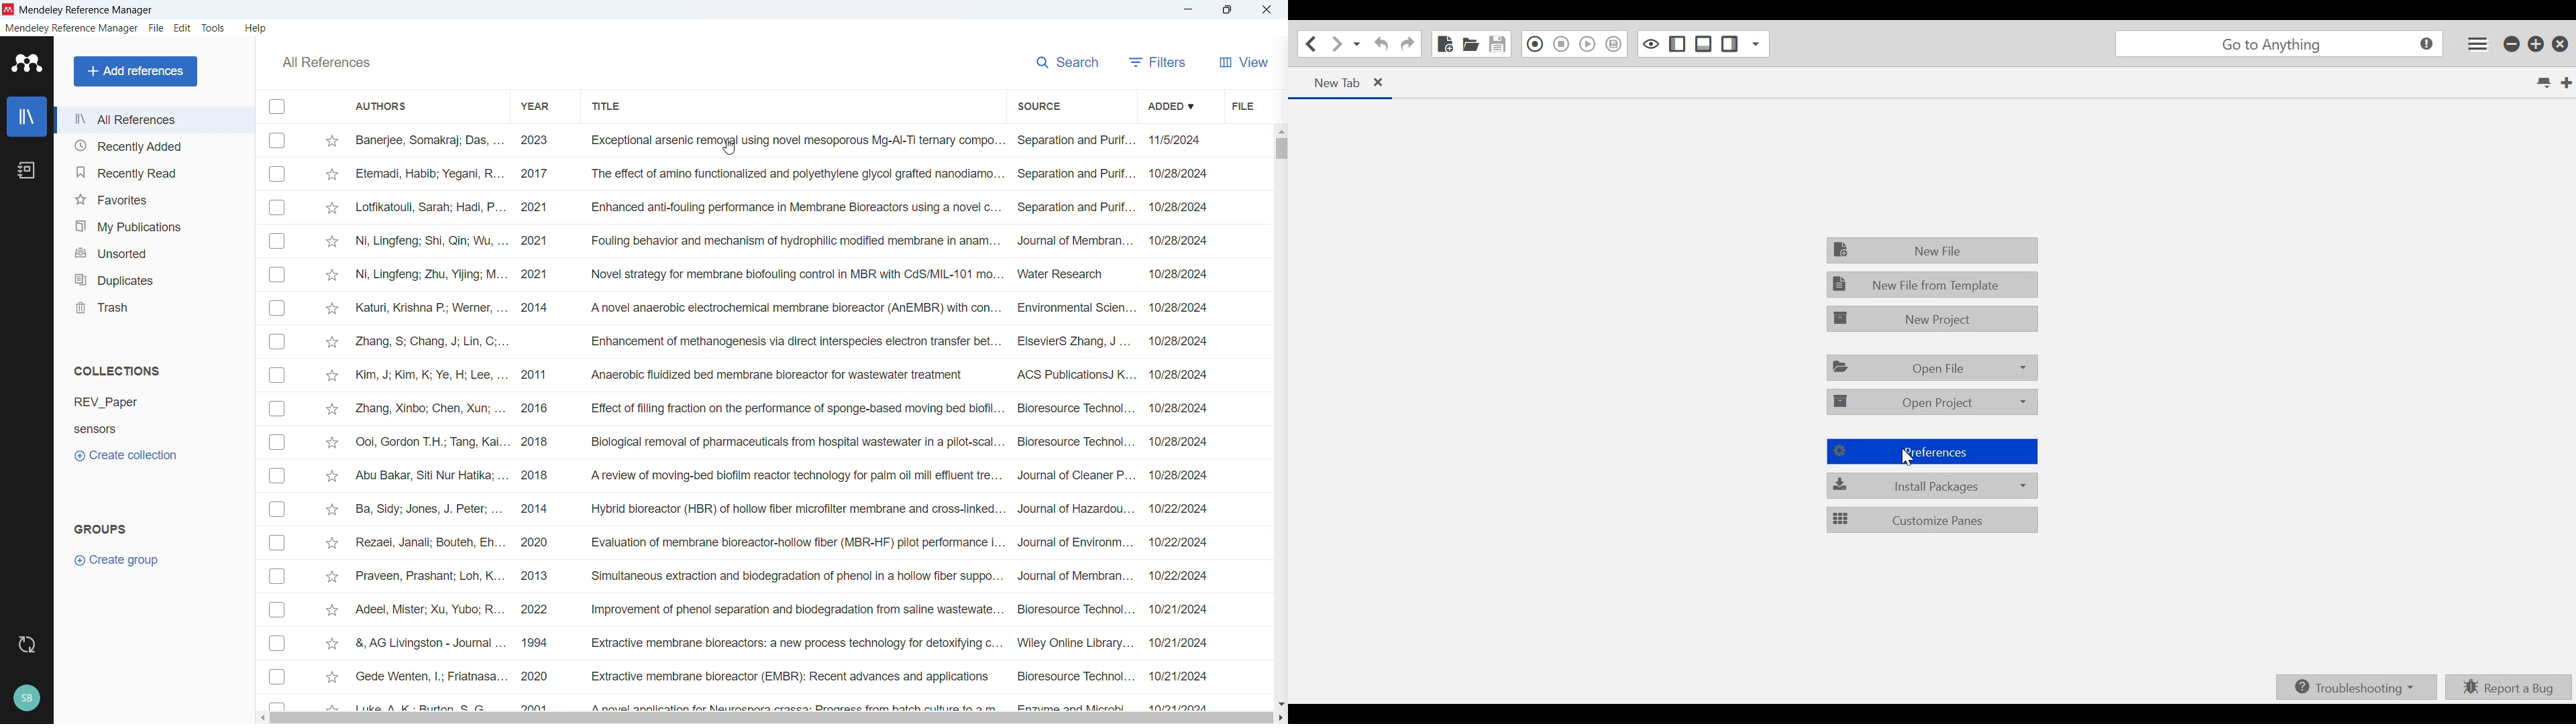  I want to click on biological removal of pharmaceuticals from hospital wastewater in a pilot-scal, so click(792, 442).